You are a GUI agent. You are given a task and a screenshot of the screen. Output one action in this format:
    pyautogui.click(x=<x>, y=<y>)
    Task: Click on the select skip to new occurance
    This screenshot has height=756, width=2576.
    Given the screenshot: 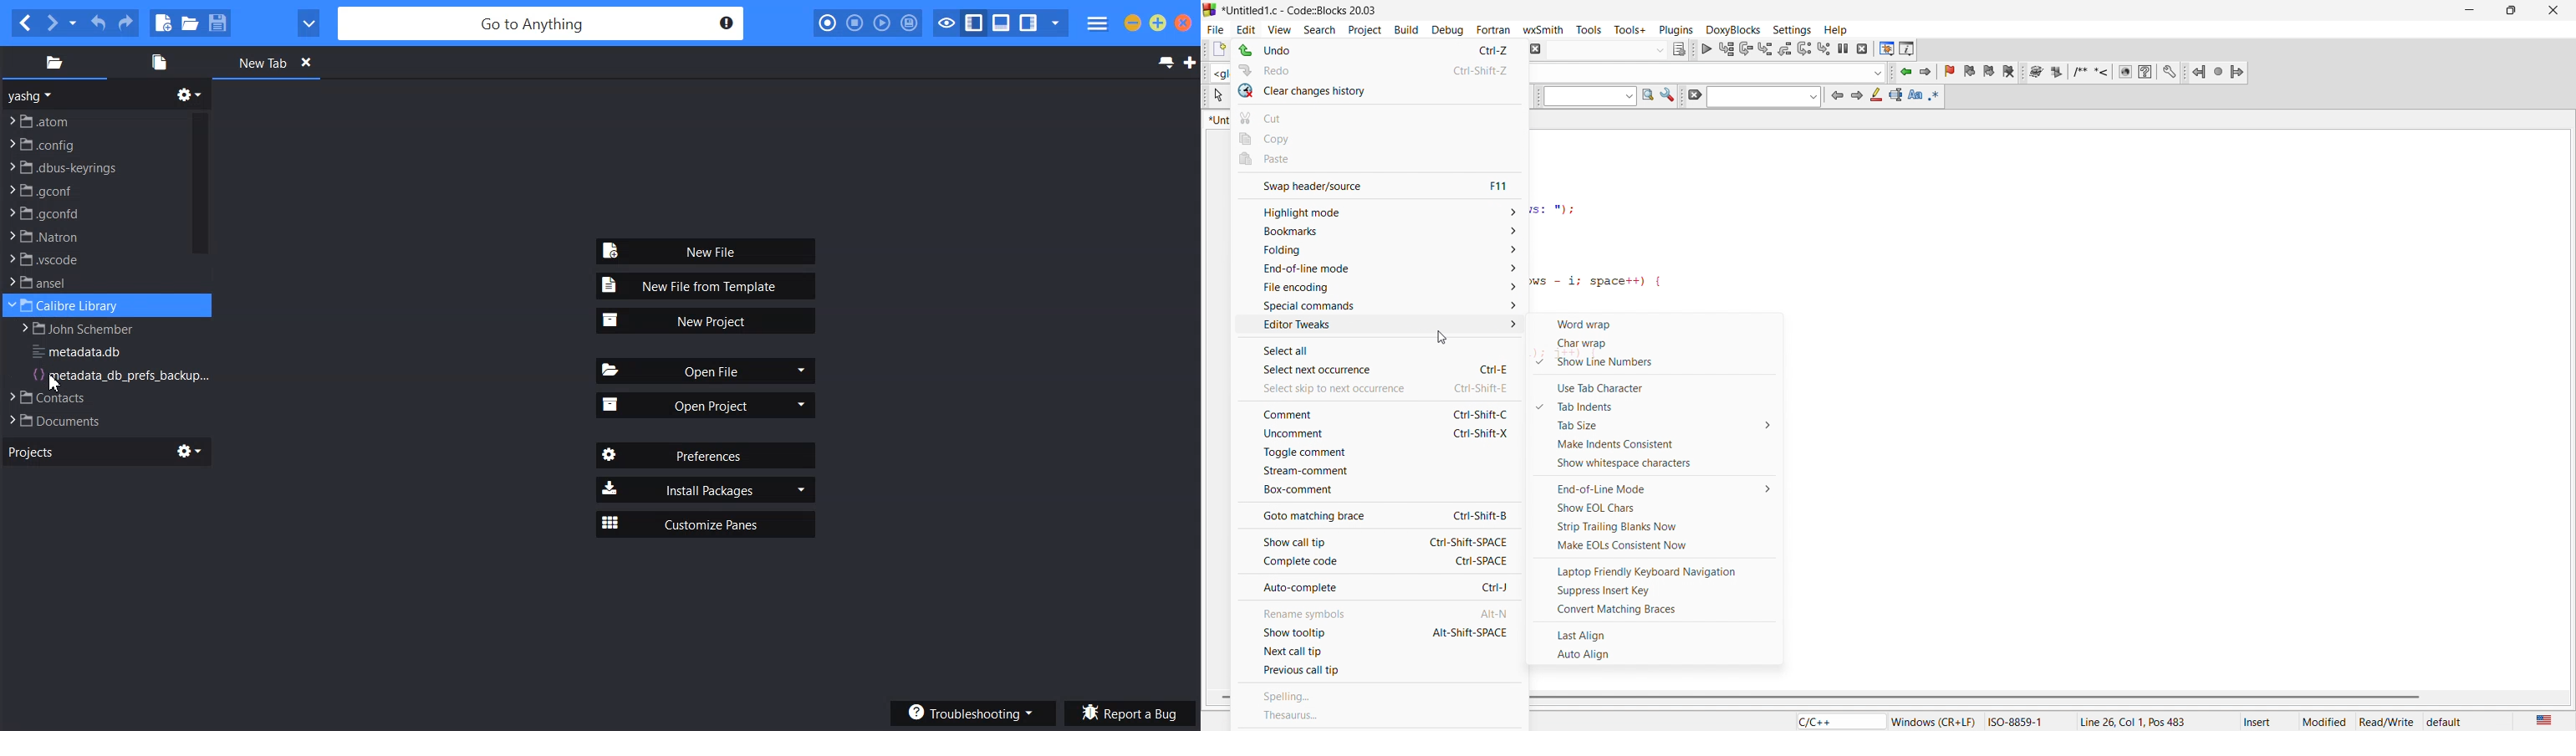 What is the action you would take?
    pyautogui.click(x=1322, y=390)
    